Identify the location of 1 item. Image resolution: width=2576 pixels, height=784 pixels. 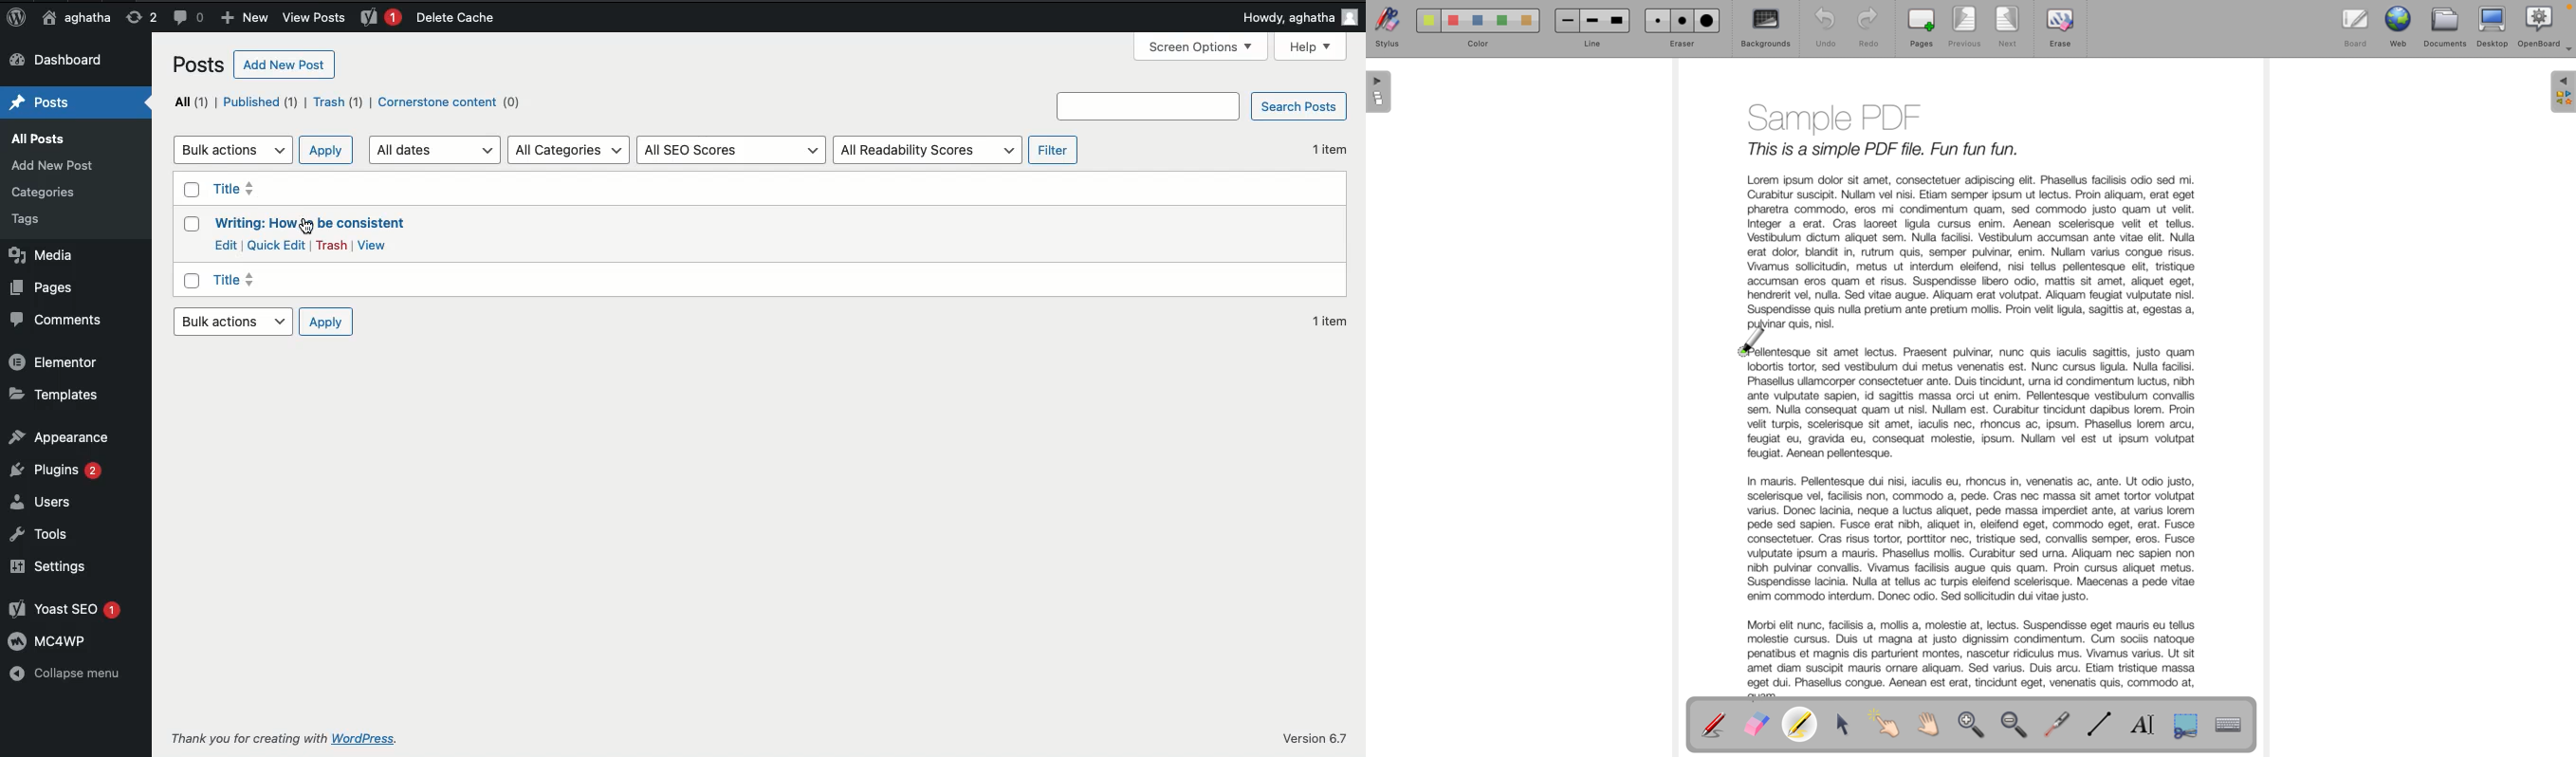
(1330, 321).